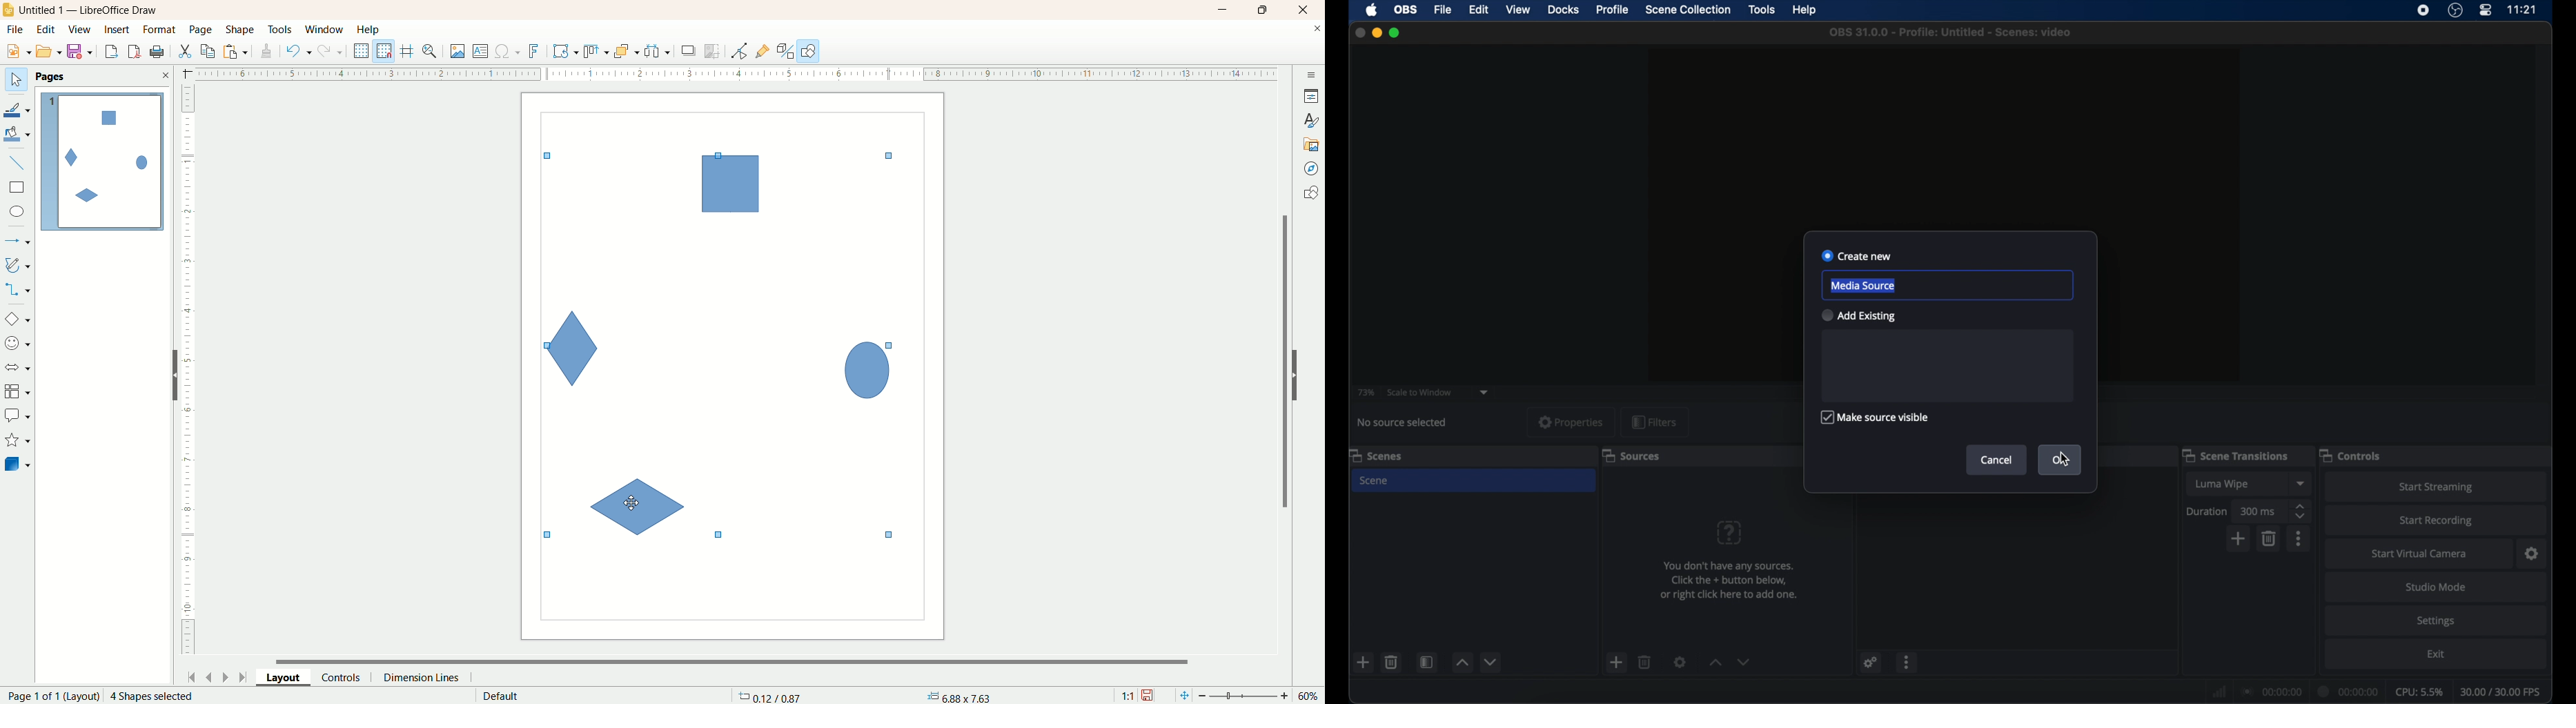 This screenshot has height=728, width=2576. I want to click on point edit mode, so click(738, 52).